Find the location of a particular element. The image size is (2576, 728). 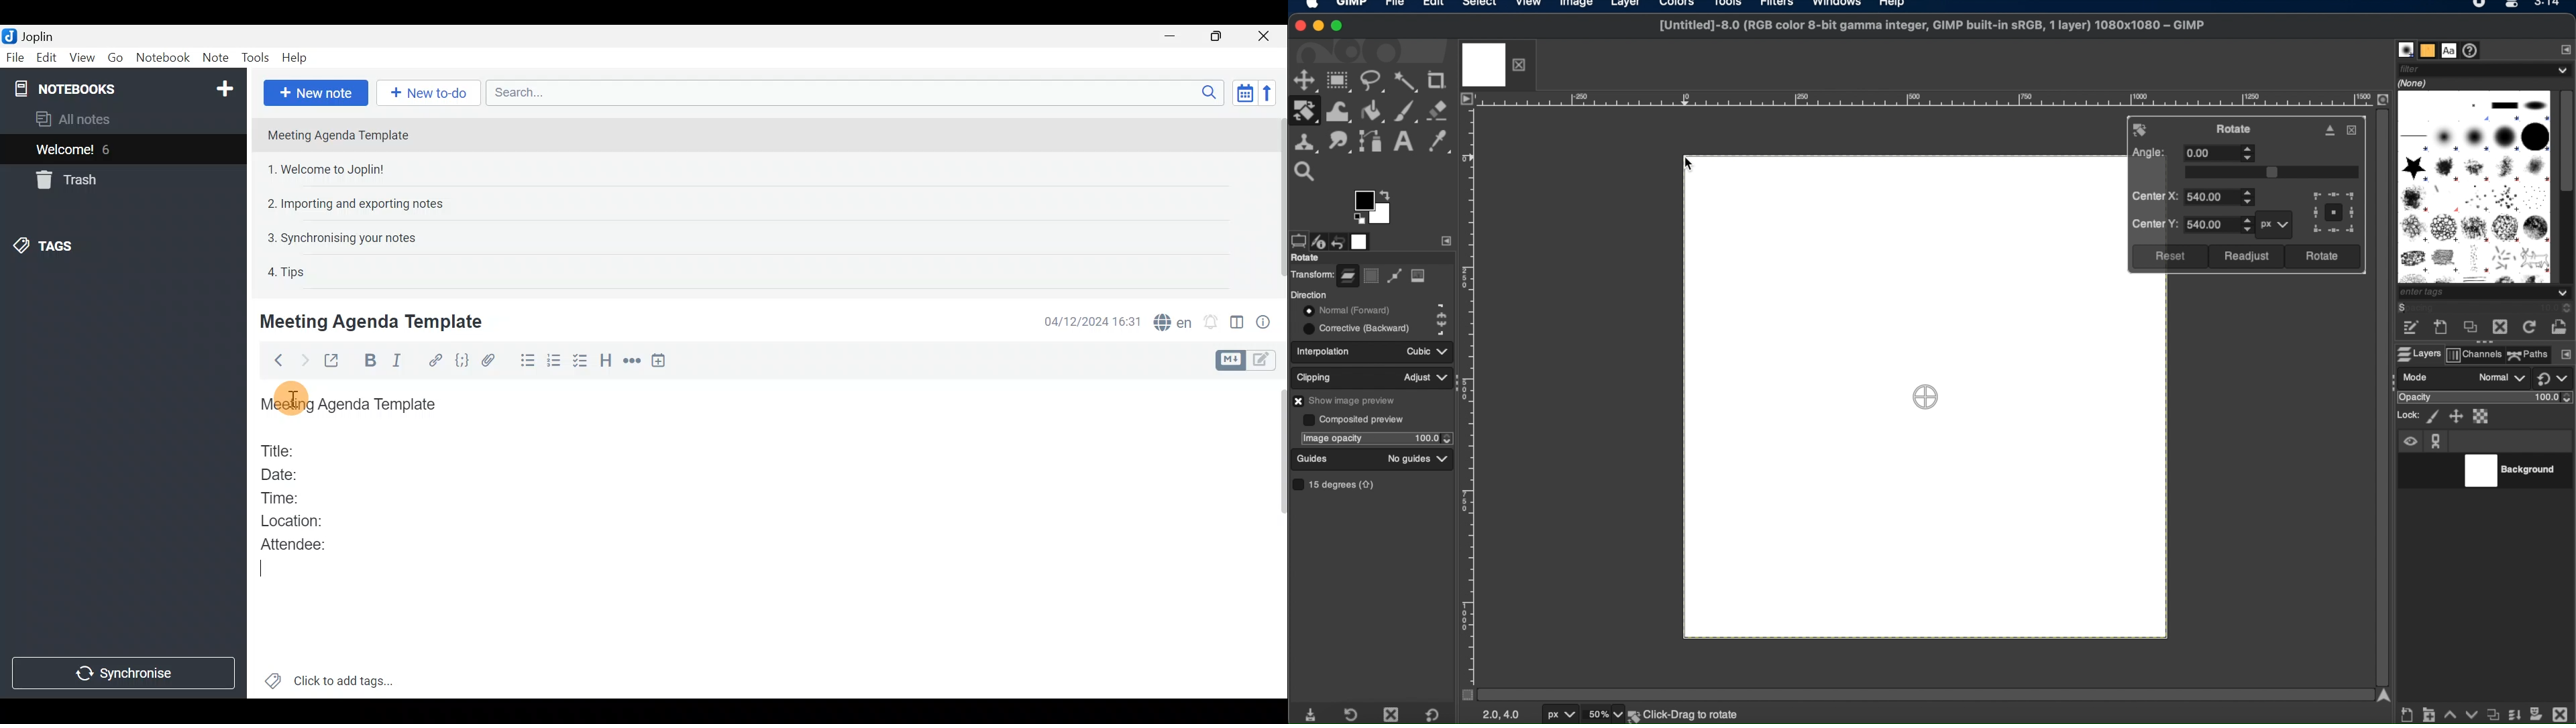

Go is located at coordinates (115, 58).